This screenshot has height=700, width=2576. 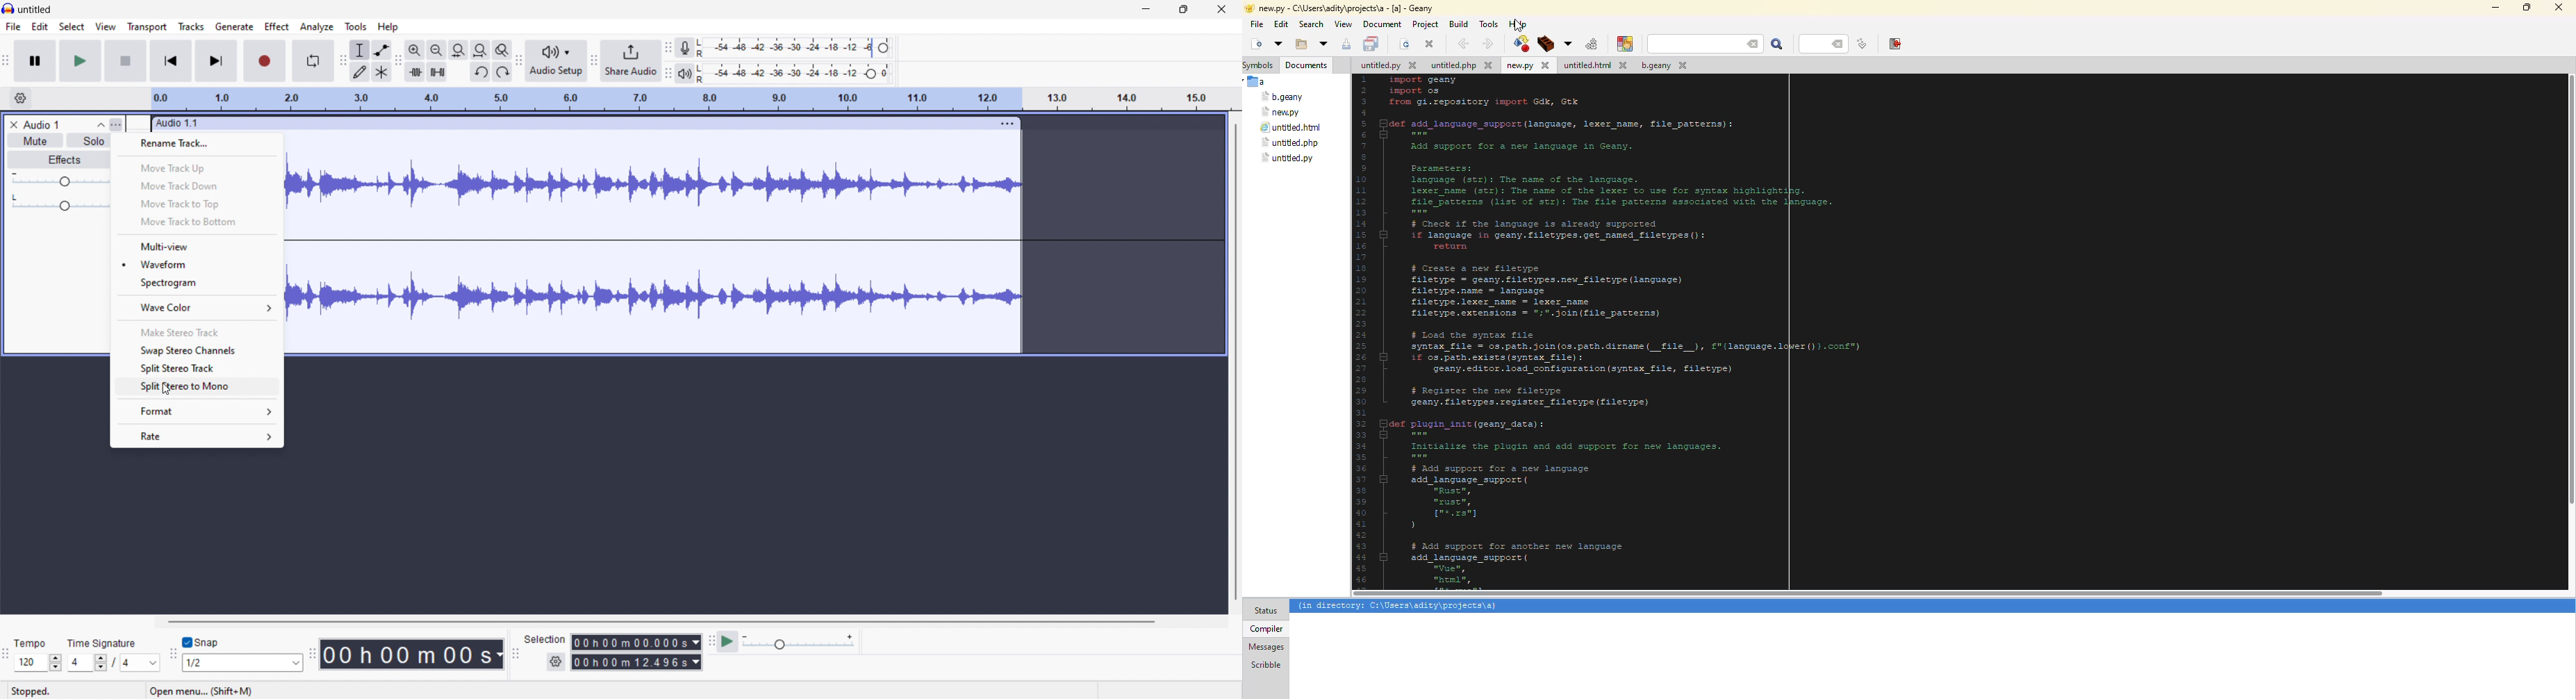 I want to click on move track up, so click(x=197, y=166).